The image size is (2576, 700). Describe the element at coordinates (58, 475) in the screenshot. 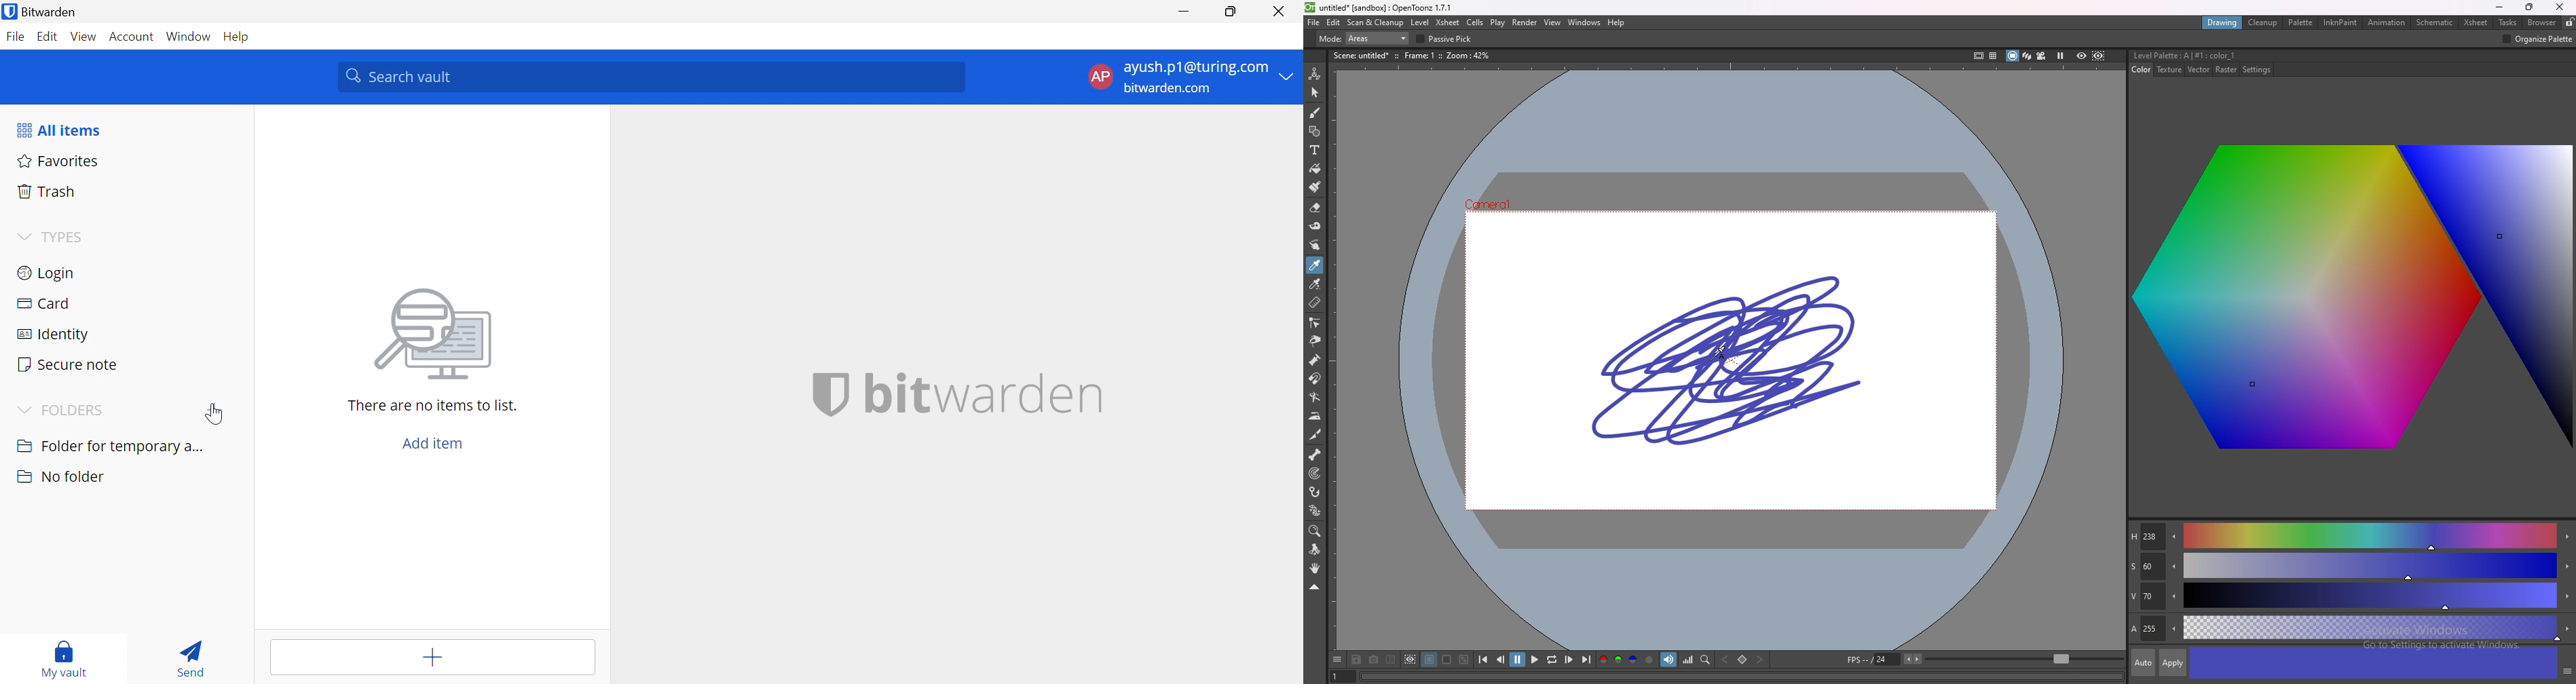

I see `No Folder` at that location.